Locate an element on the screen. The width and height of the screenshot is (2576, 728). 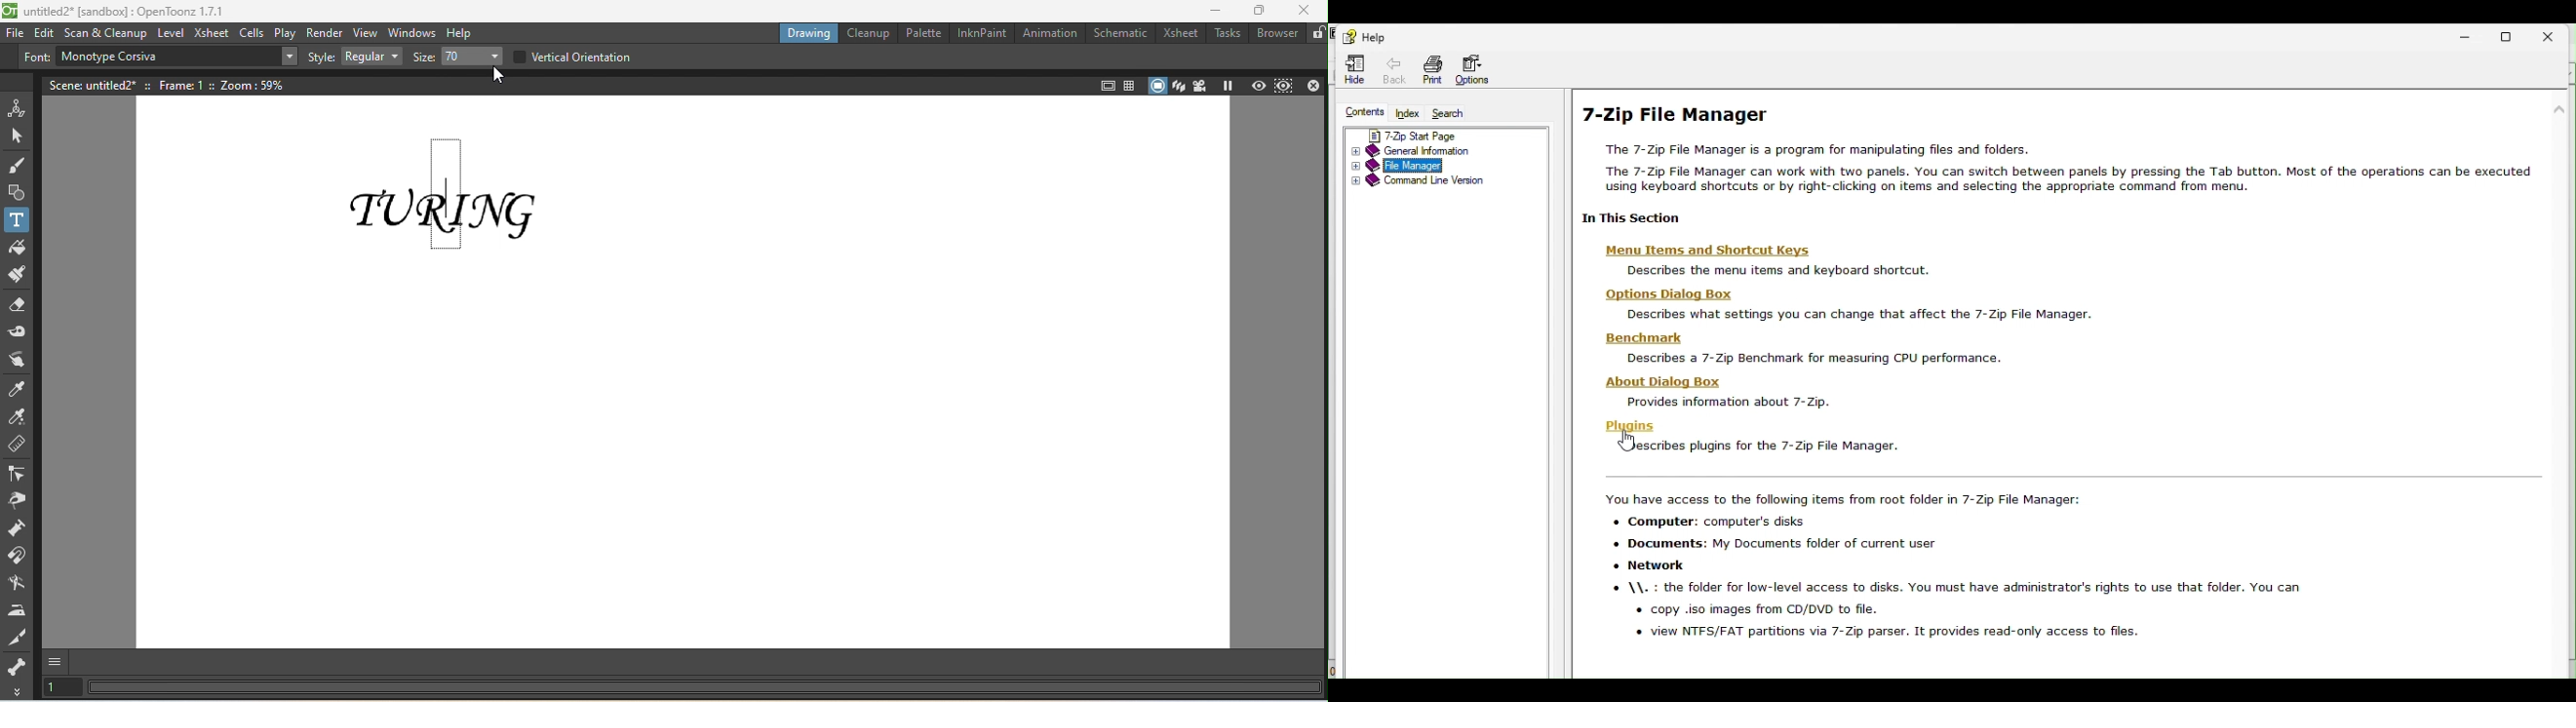
Render is located at coordinates (324, 32).